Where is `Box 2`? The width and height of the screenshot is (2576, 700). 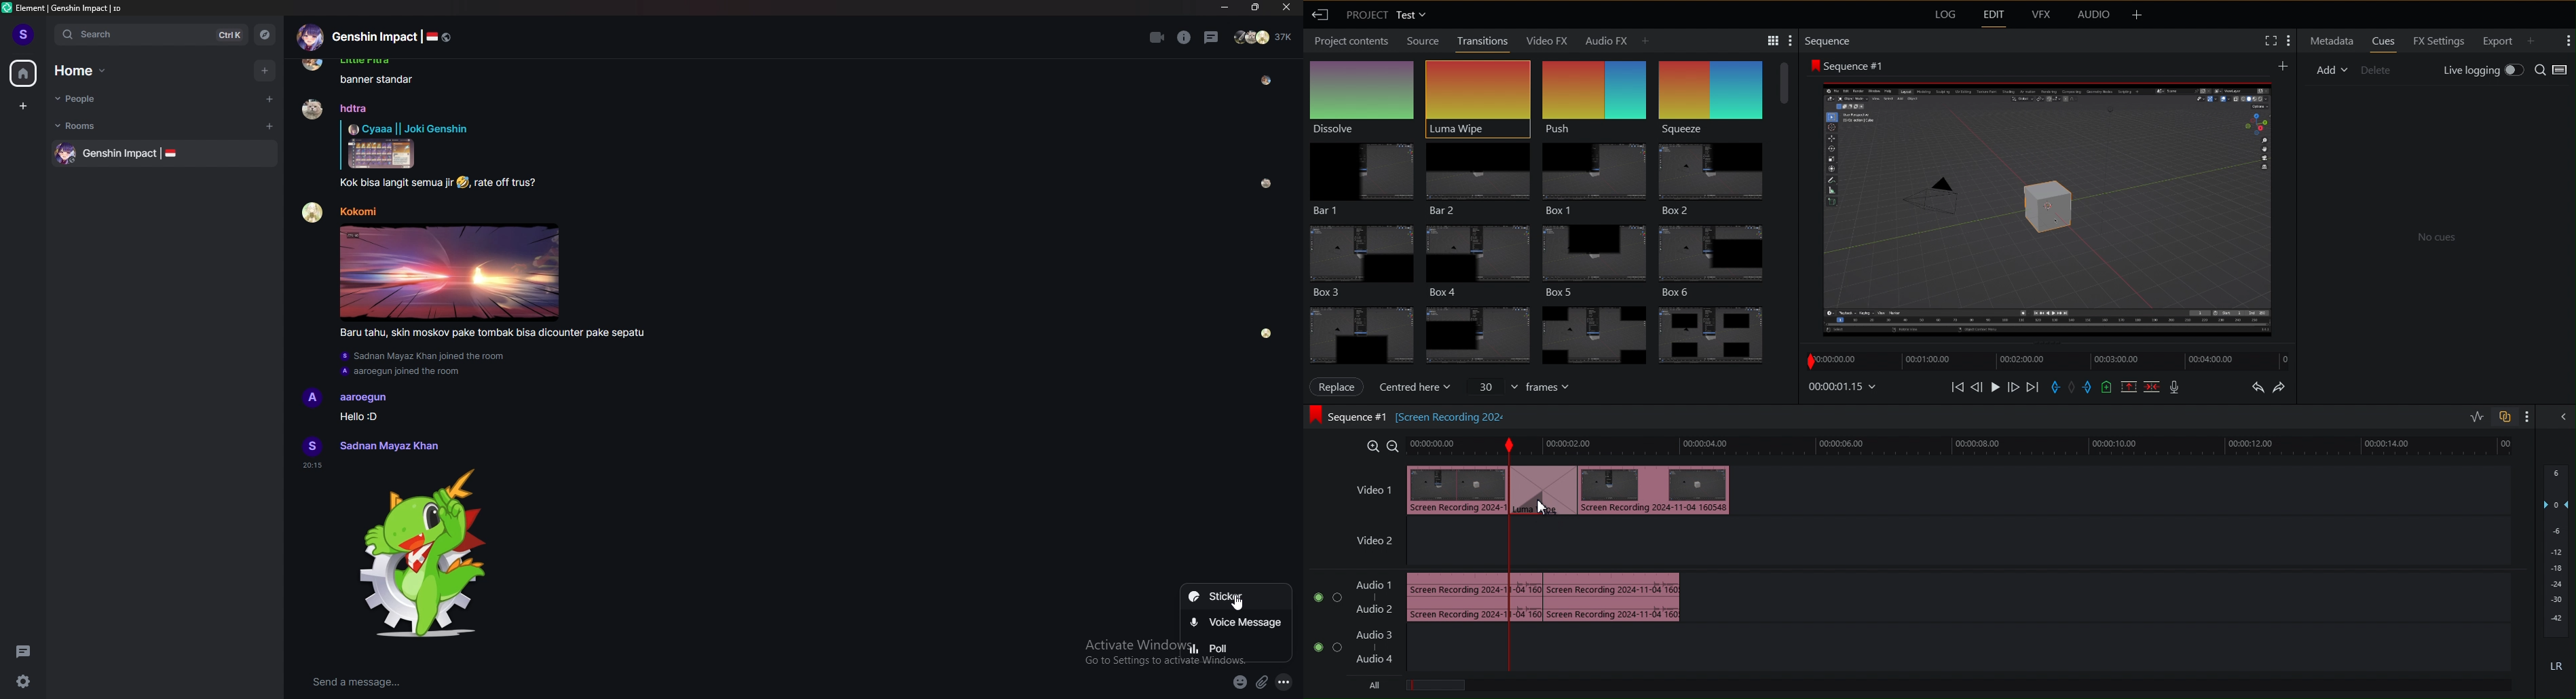 Box 2 is located at coordinates (1717, 176).